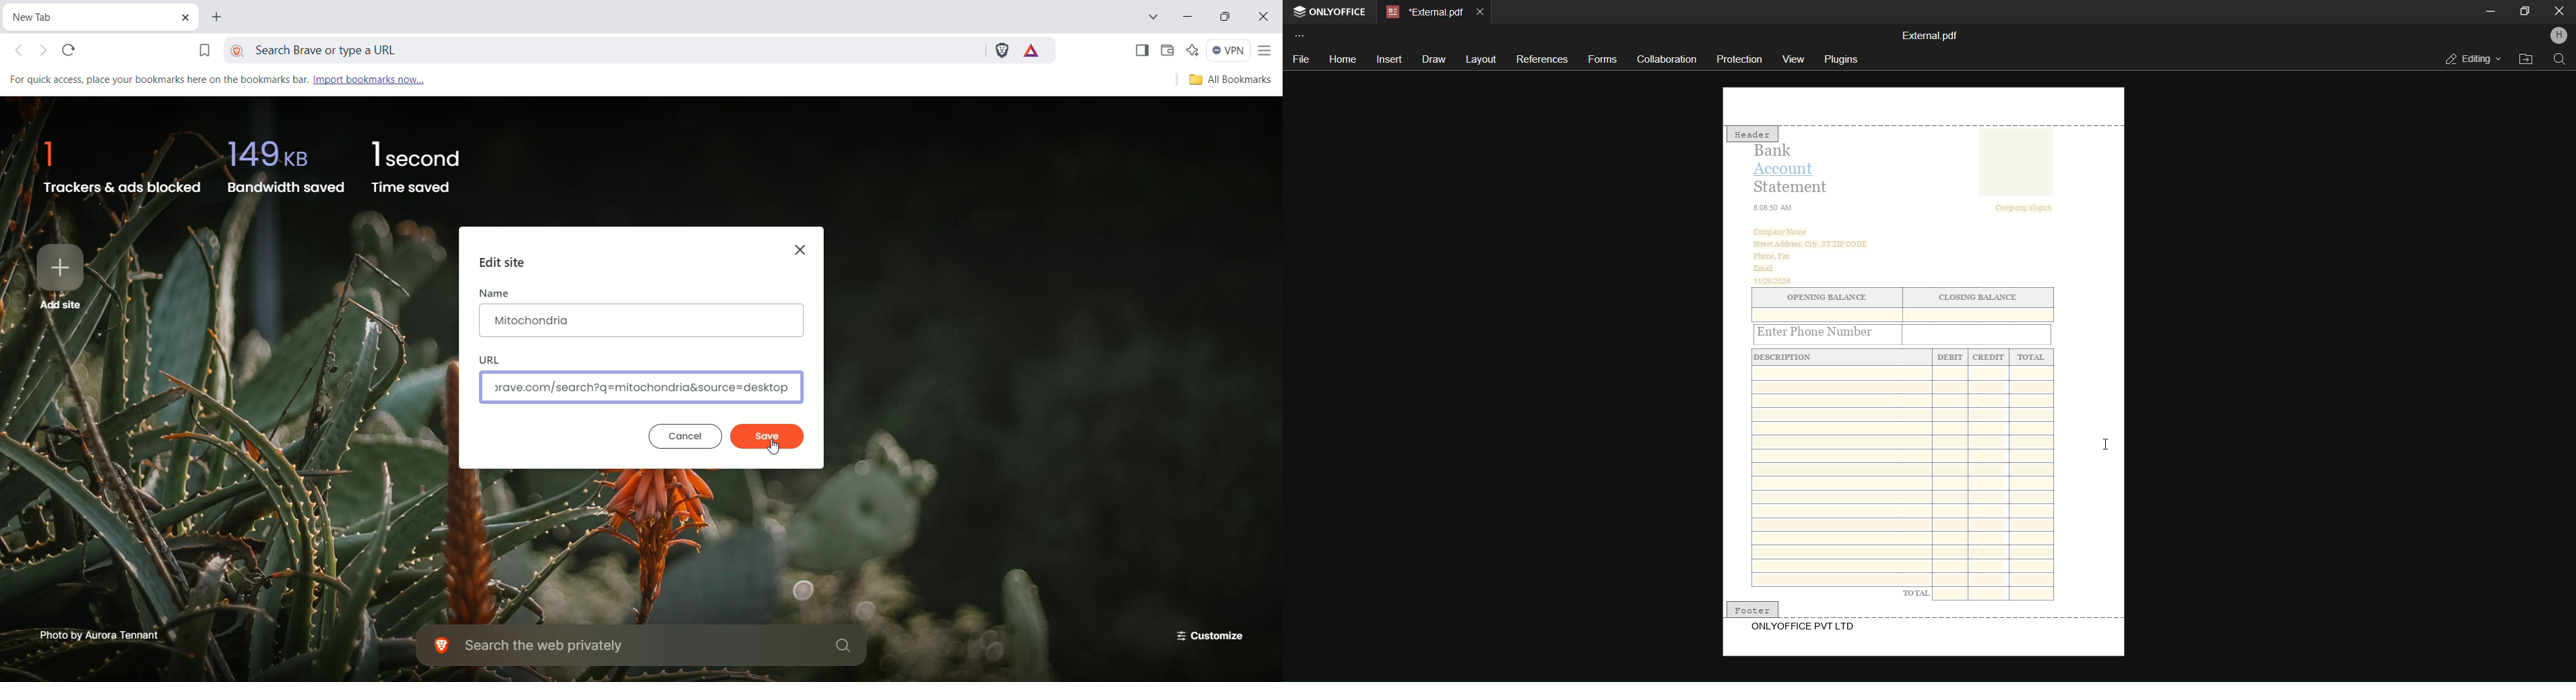 The width and height of the screenshot is (2576, 700). I want to click on customize toolbar, so click(1303, 34).